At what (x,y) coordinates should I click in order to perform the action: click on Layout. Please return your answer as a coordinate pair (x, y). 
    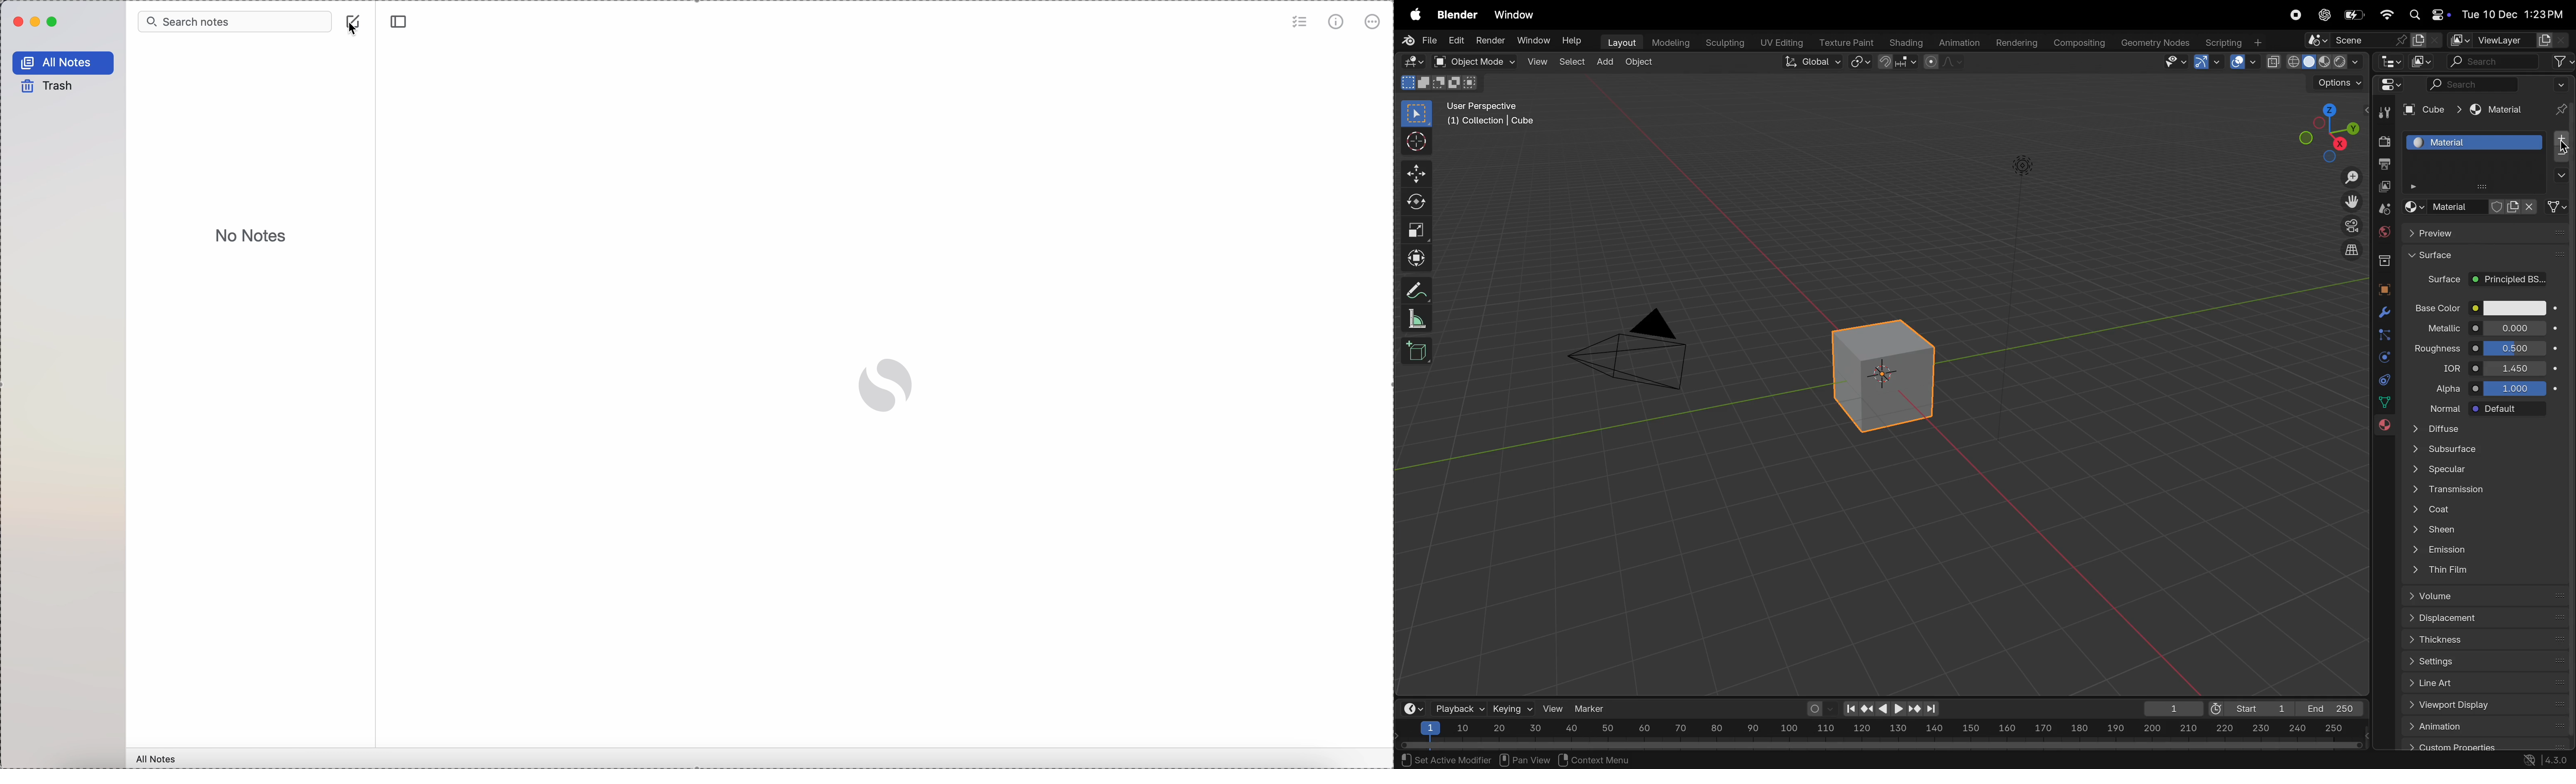
    Looking at the image, I should click on (1619, 41).